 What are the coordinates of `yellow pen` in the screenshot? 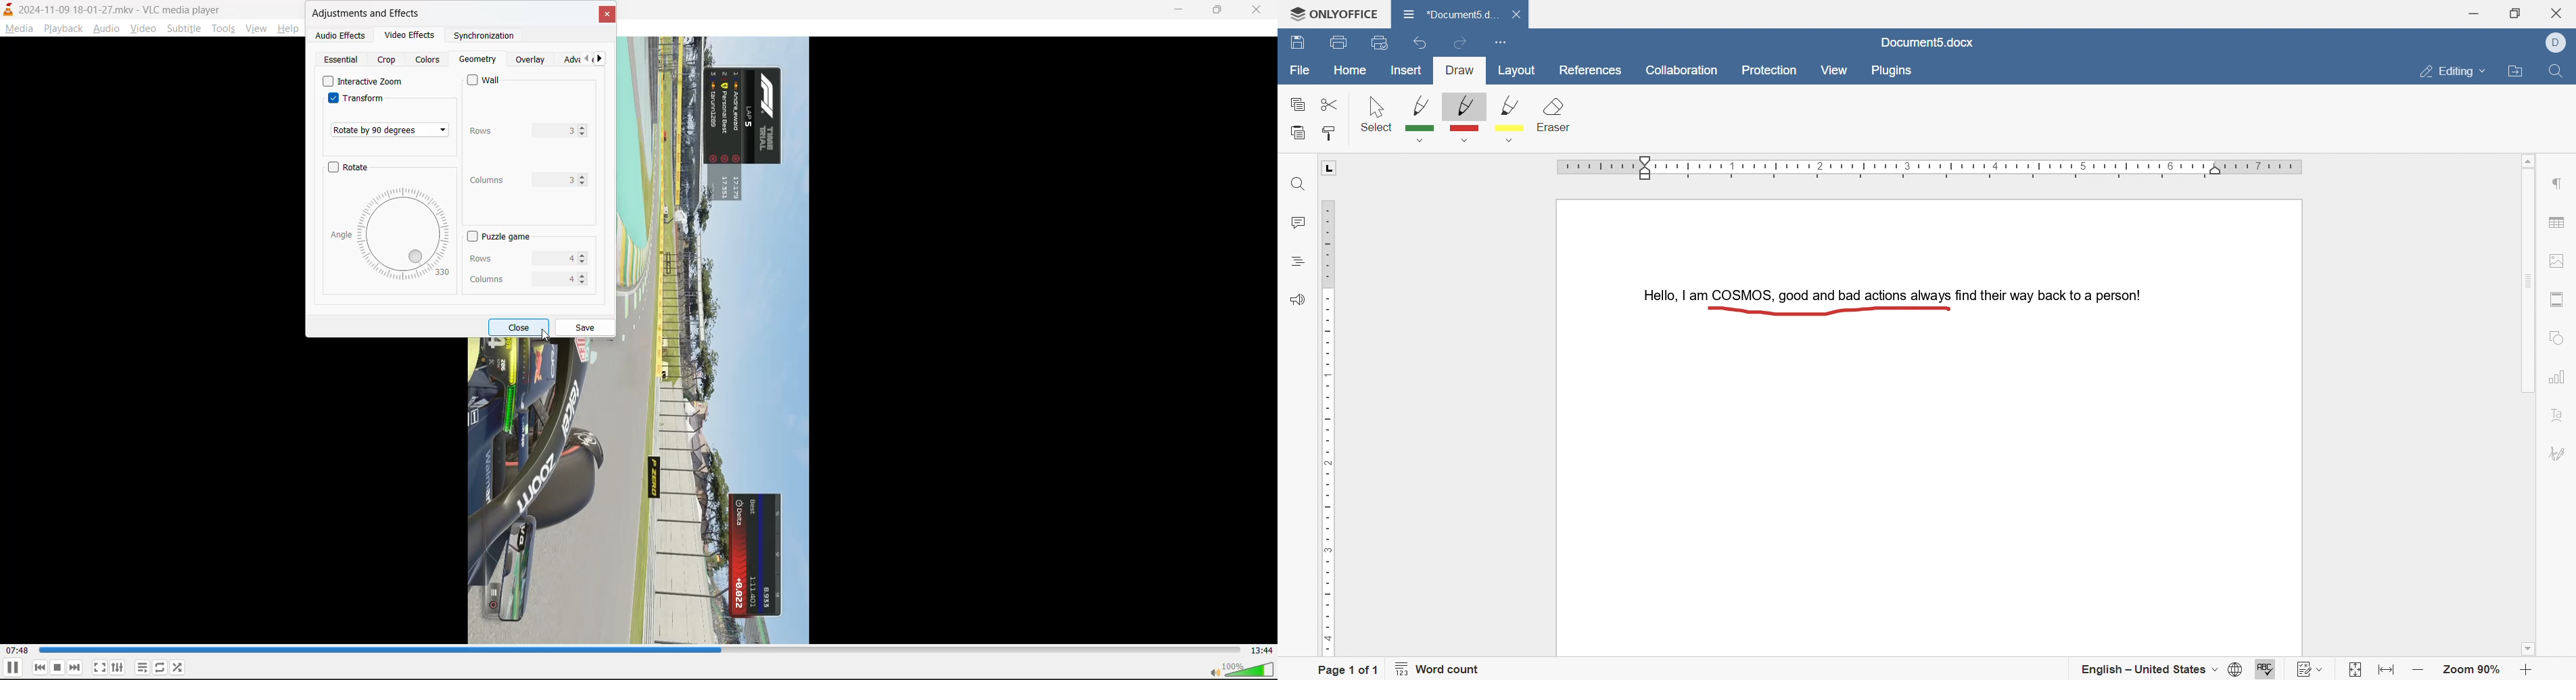 It's located at (1515, 121).